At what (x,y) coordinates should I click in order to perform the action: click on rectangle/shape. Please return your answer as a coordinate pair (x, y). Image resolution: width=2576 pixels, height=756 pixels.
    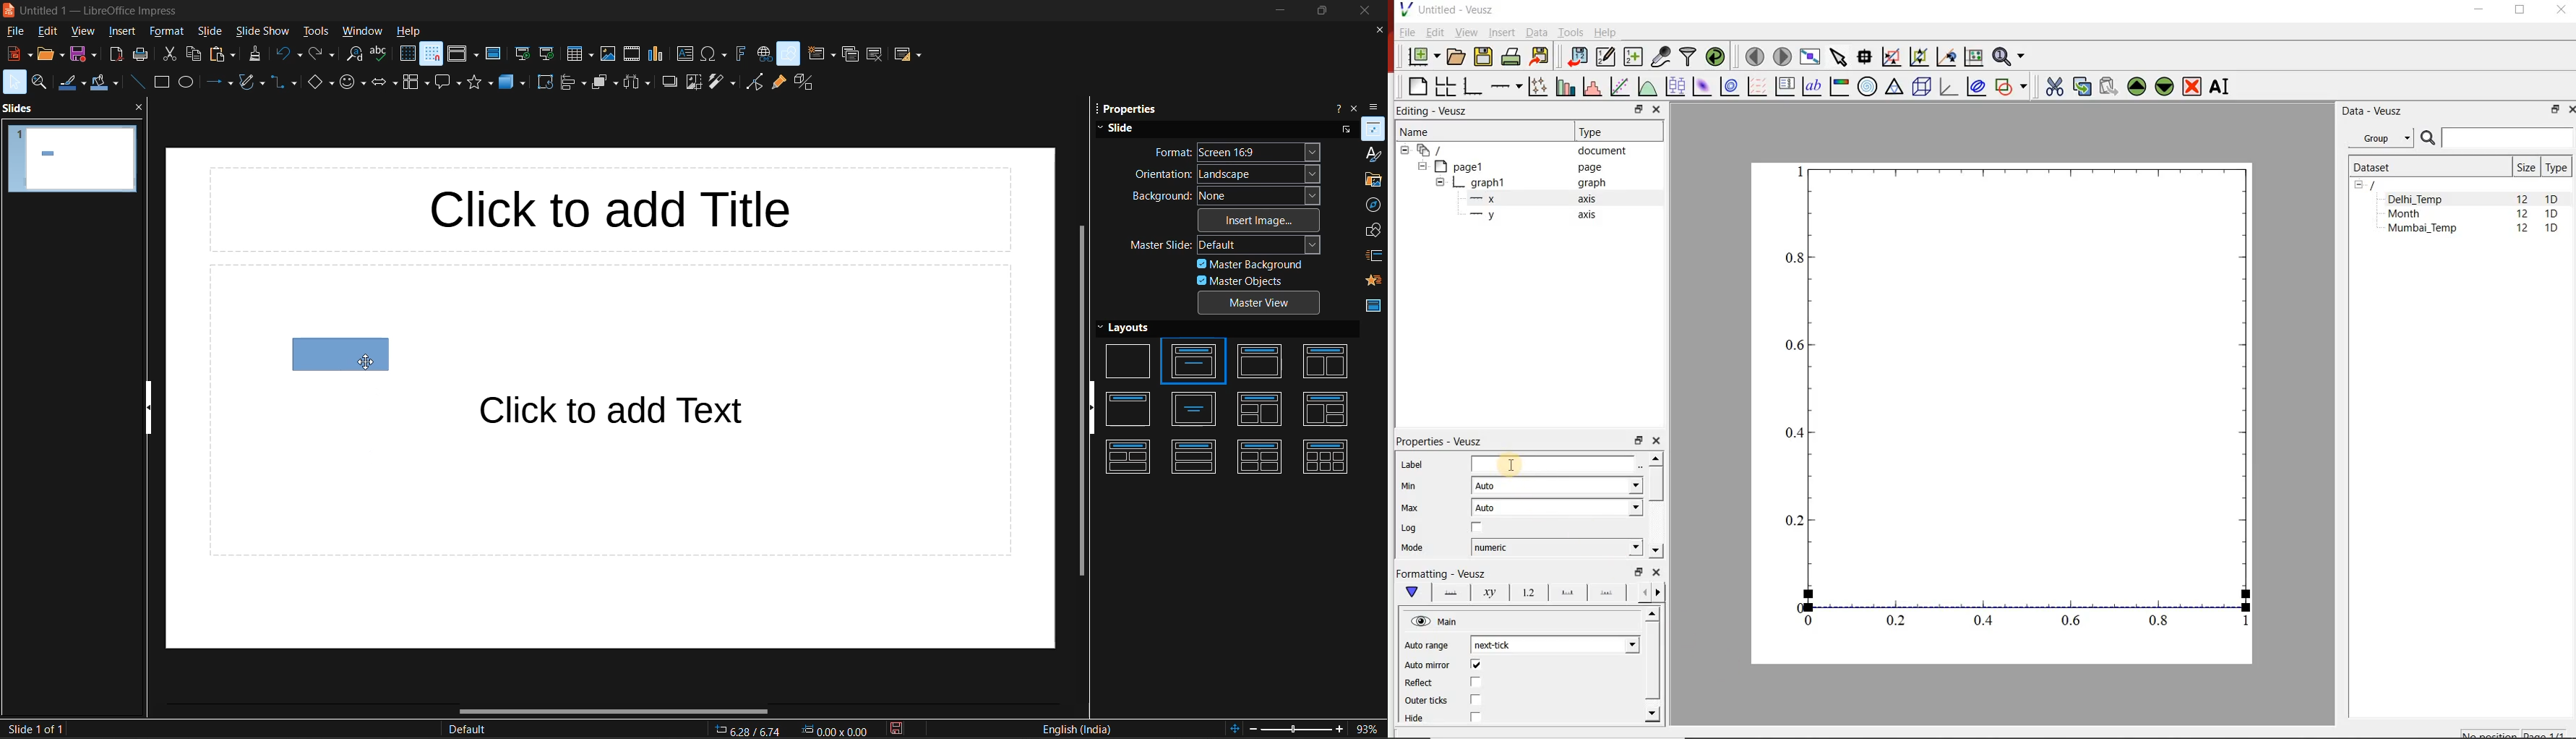
    Looking at the image, I should click on (339, 354).